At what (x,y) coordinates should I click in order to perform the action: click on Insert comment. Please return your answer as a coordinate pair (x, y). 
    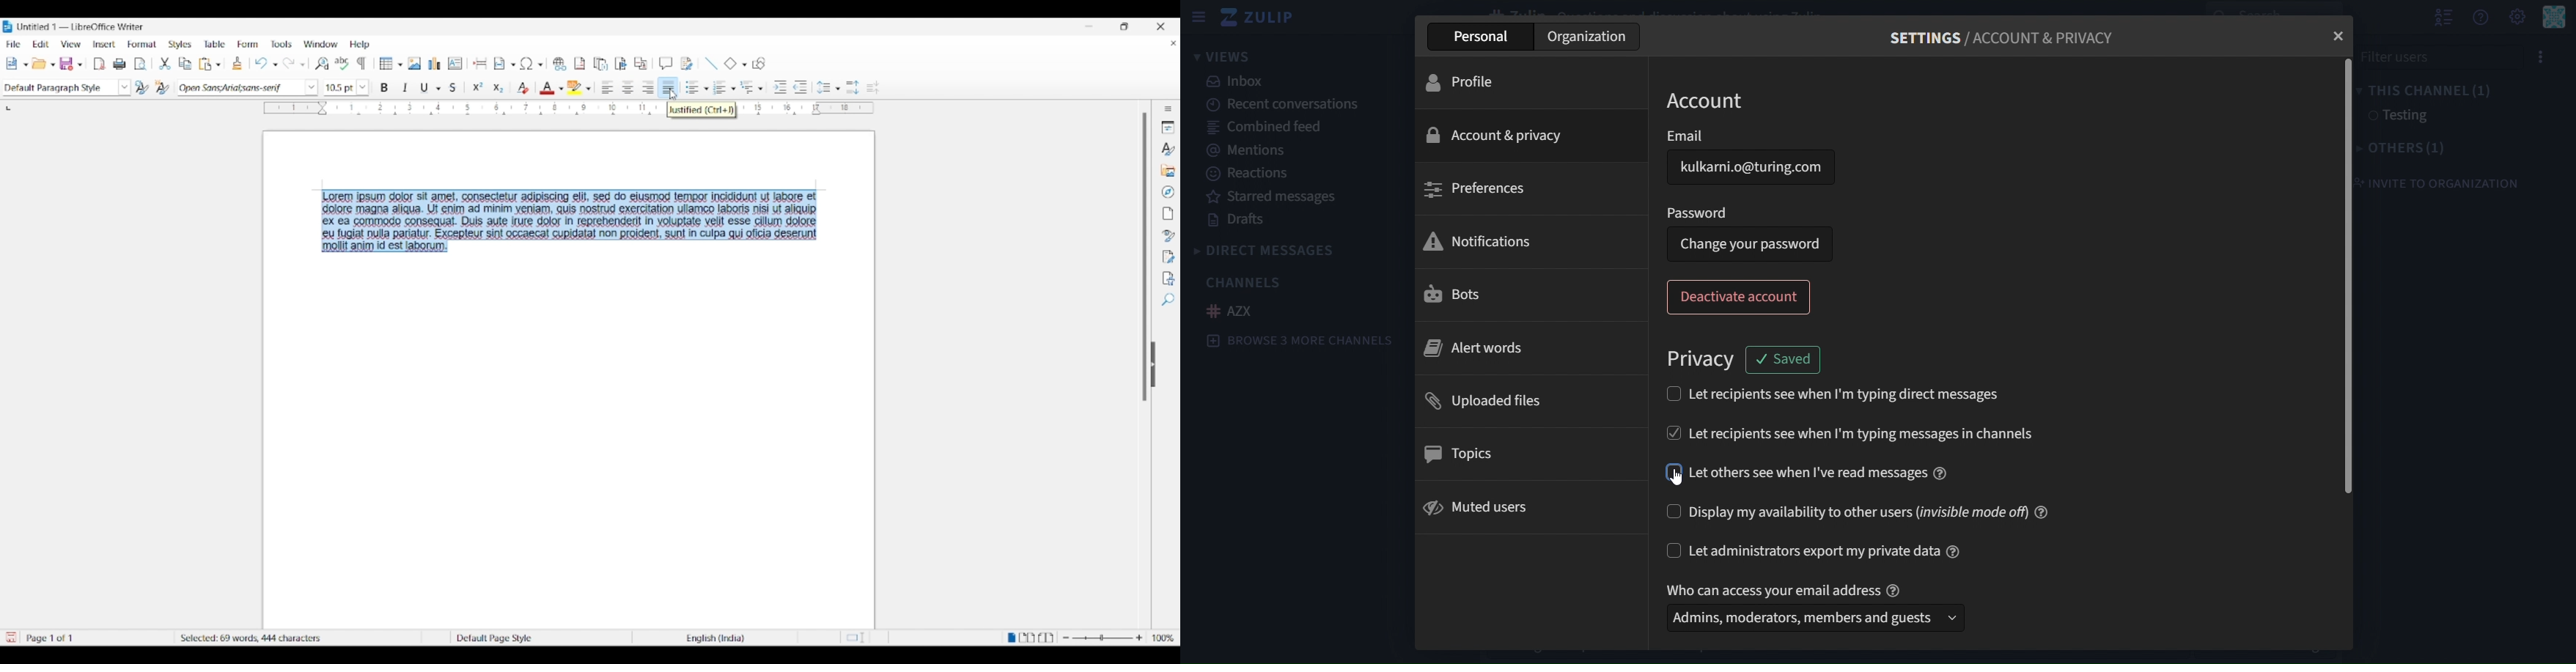
    Looking at the image, I should click on (666, 63).